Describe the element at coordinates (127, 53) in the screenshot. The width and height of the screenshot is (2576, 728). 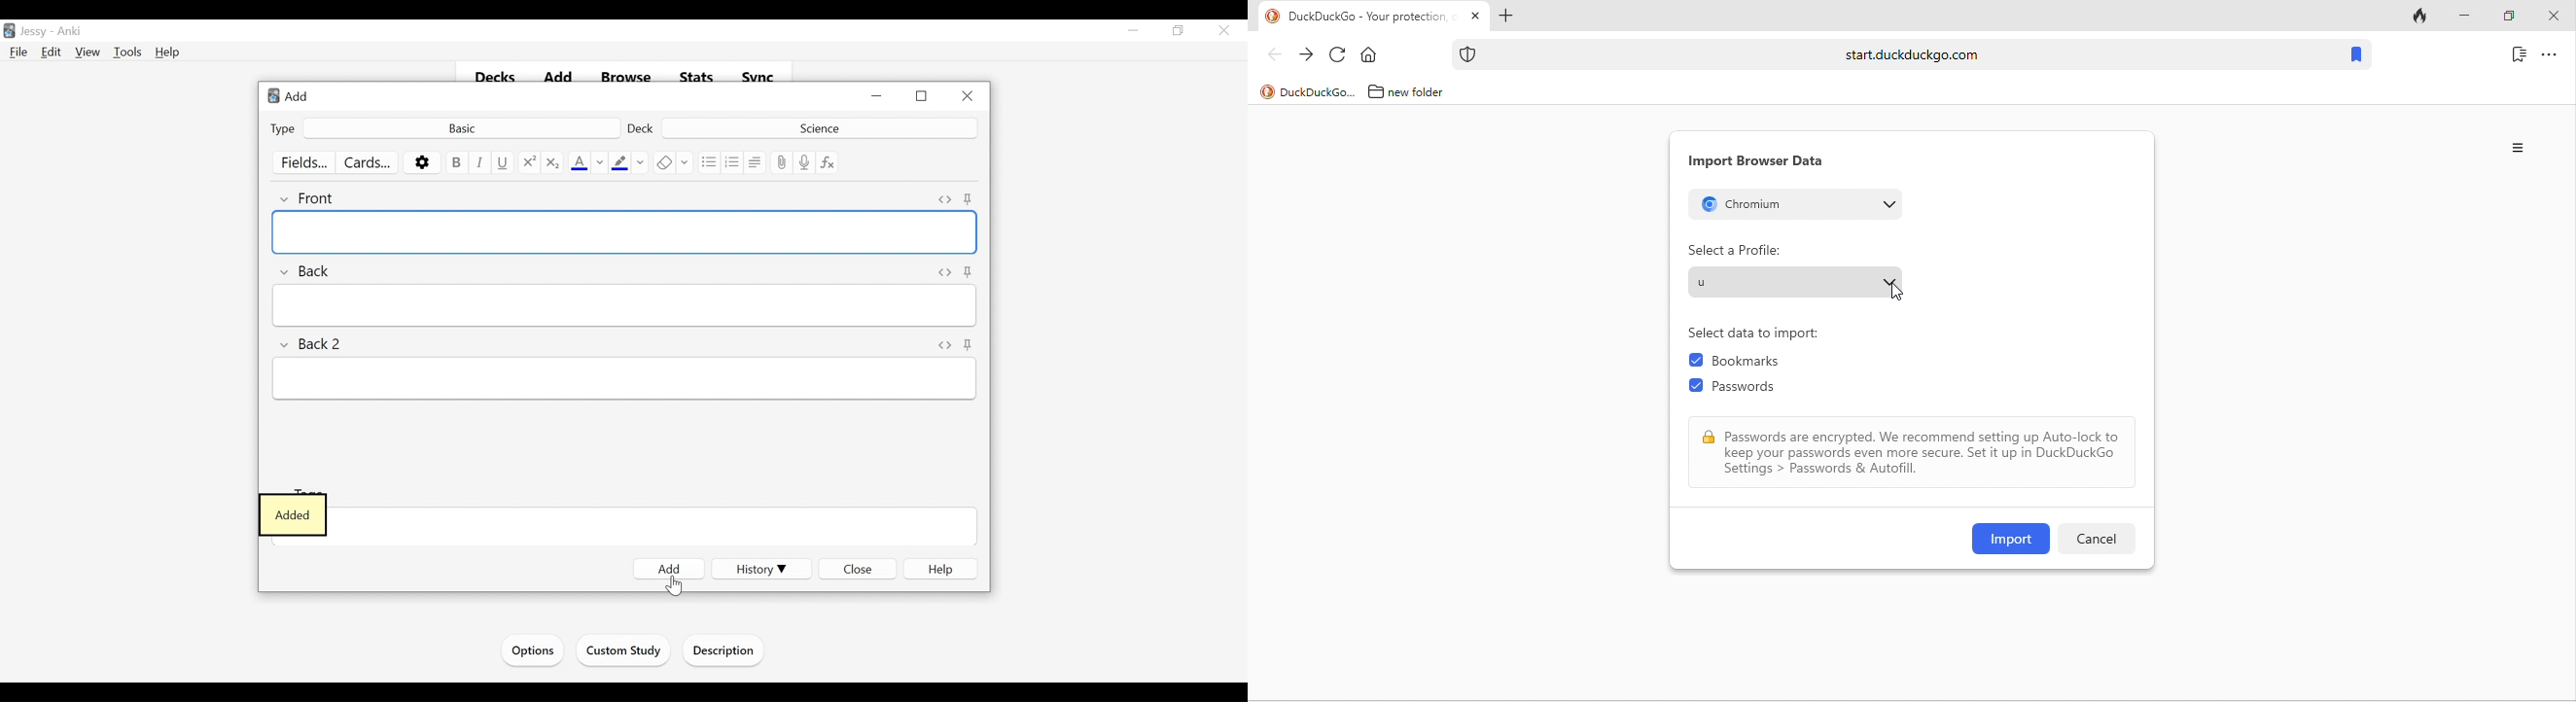
I see `Tools` at that location.